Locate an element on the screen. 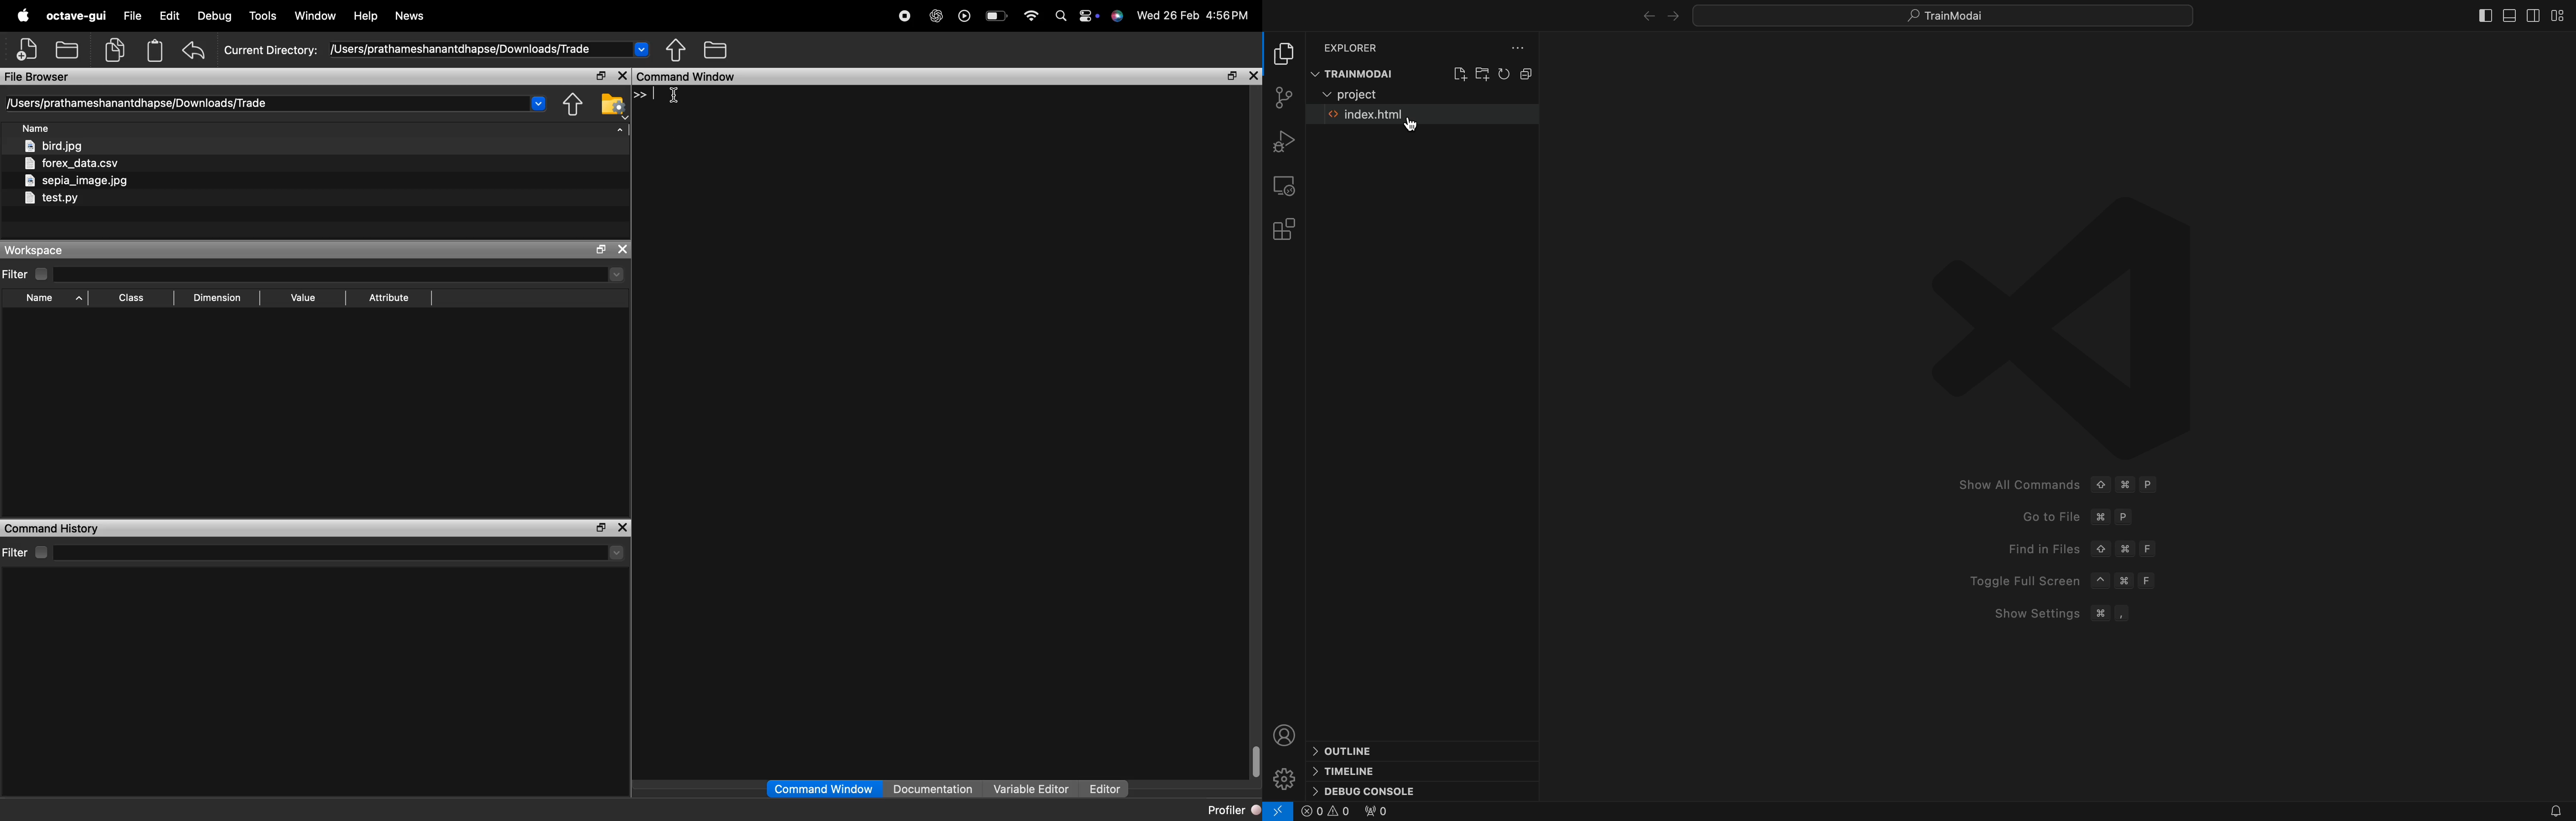 The width and height of the screenshot is (2576, 840). separate the window is located at coordinates (1233, 76).